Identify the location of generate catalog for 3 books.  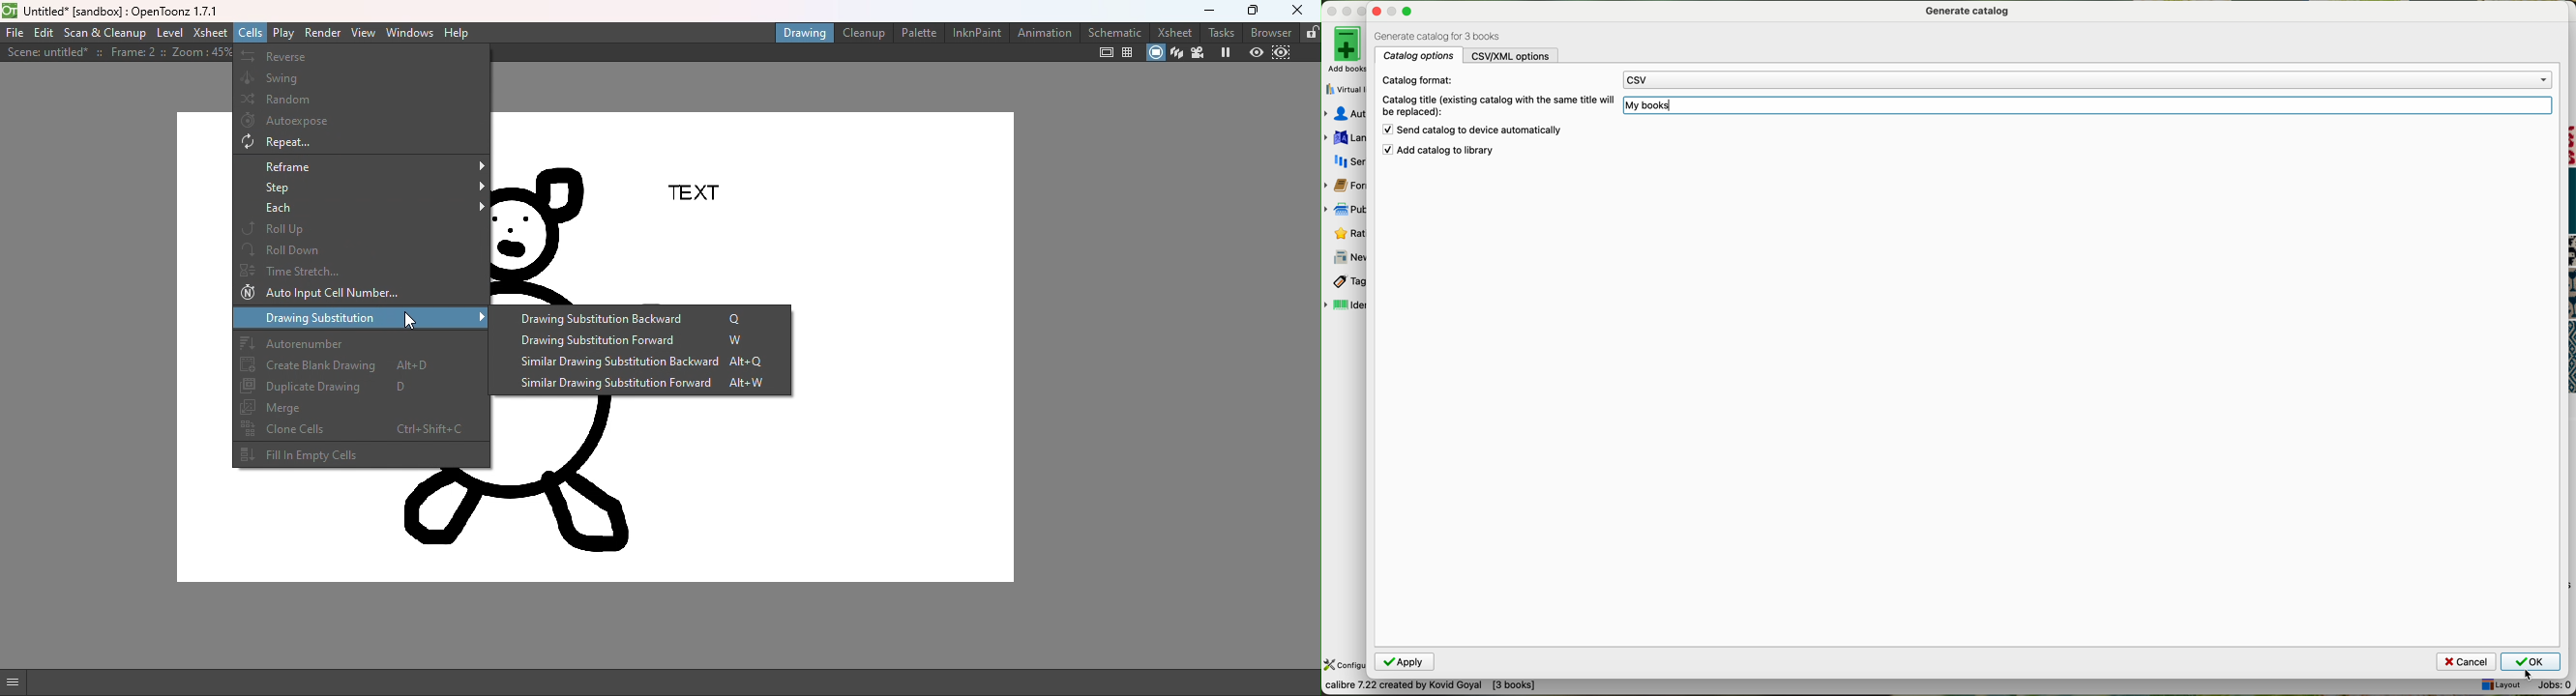
(1442, 35).